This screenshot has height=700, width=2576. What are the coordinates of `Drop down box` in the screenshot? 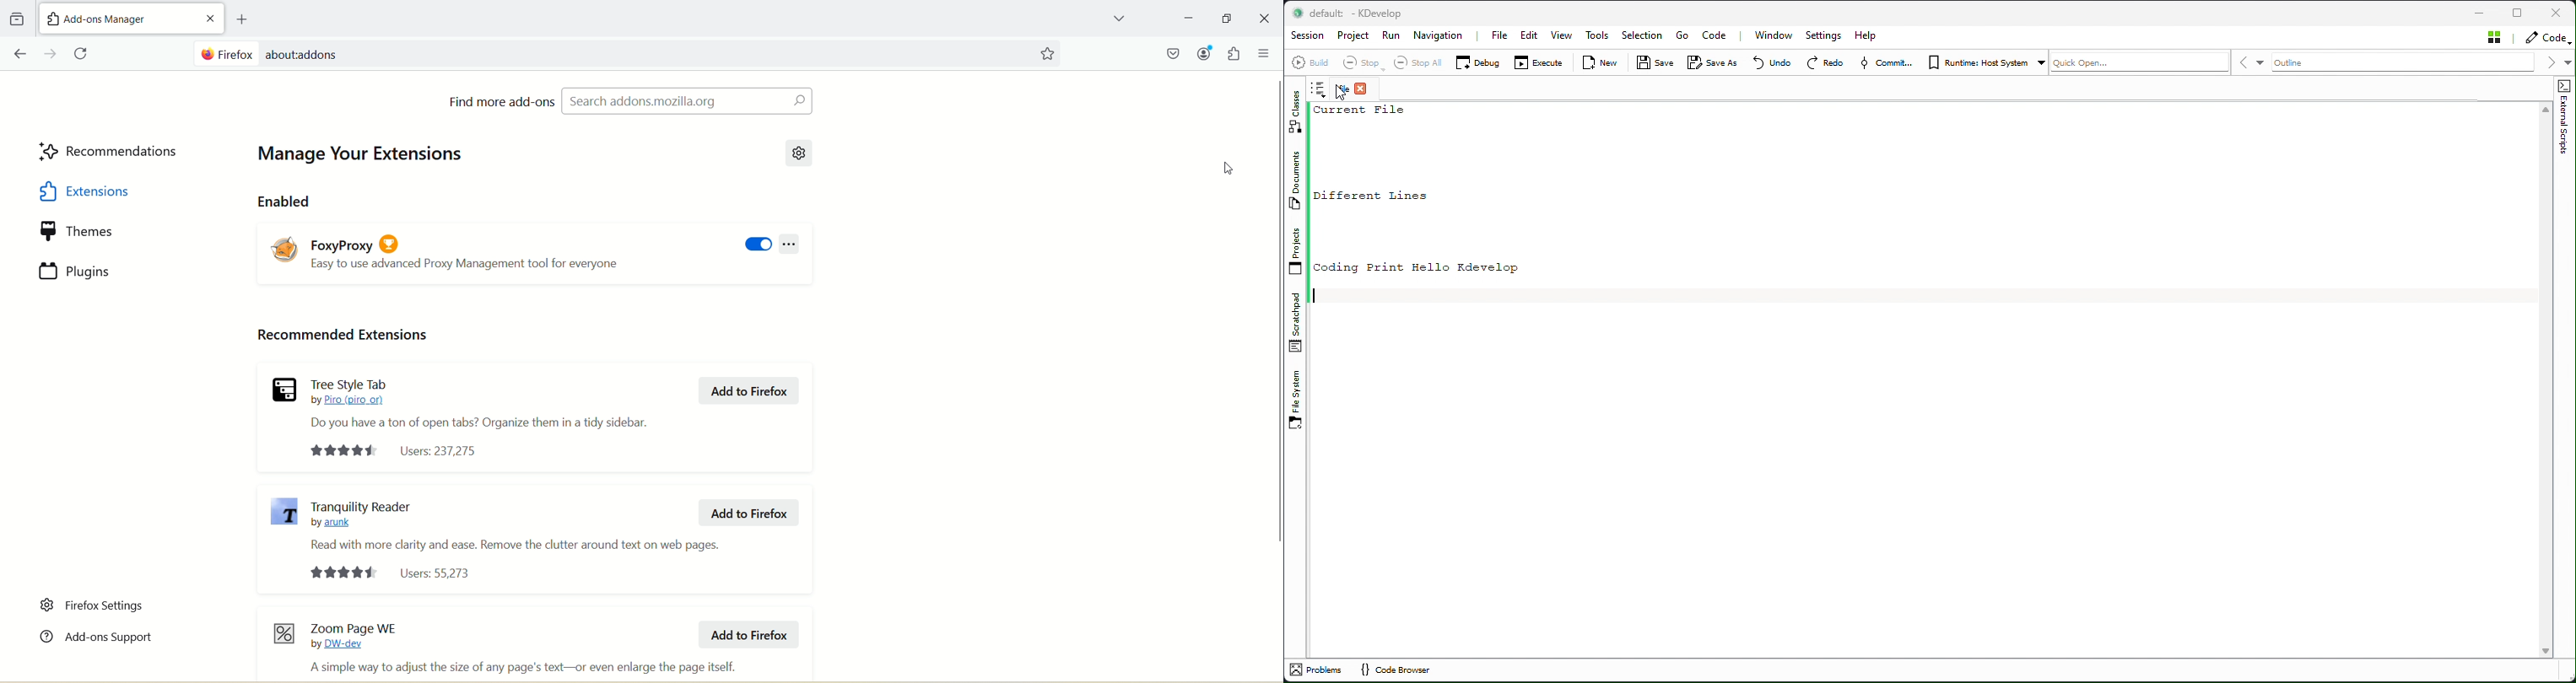 It's located at (1119, 20).